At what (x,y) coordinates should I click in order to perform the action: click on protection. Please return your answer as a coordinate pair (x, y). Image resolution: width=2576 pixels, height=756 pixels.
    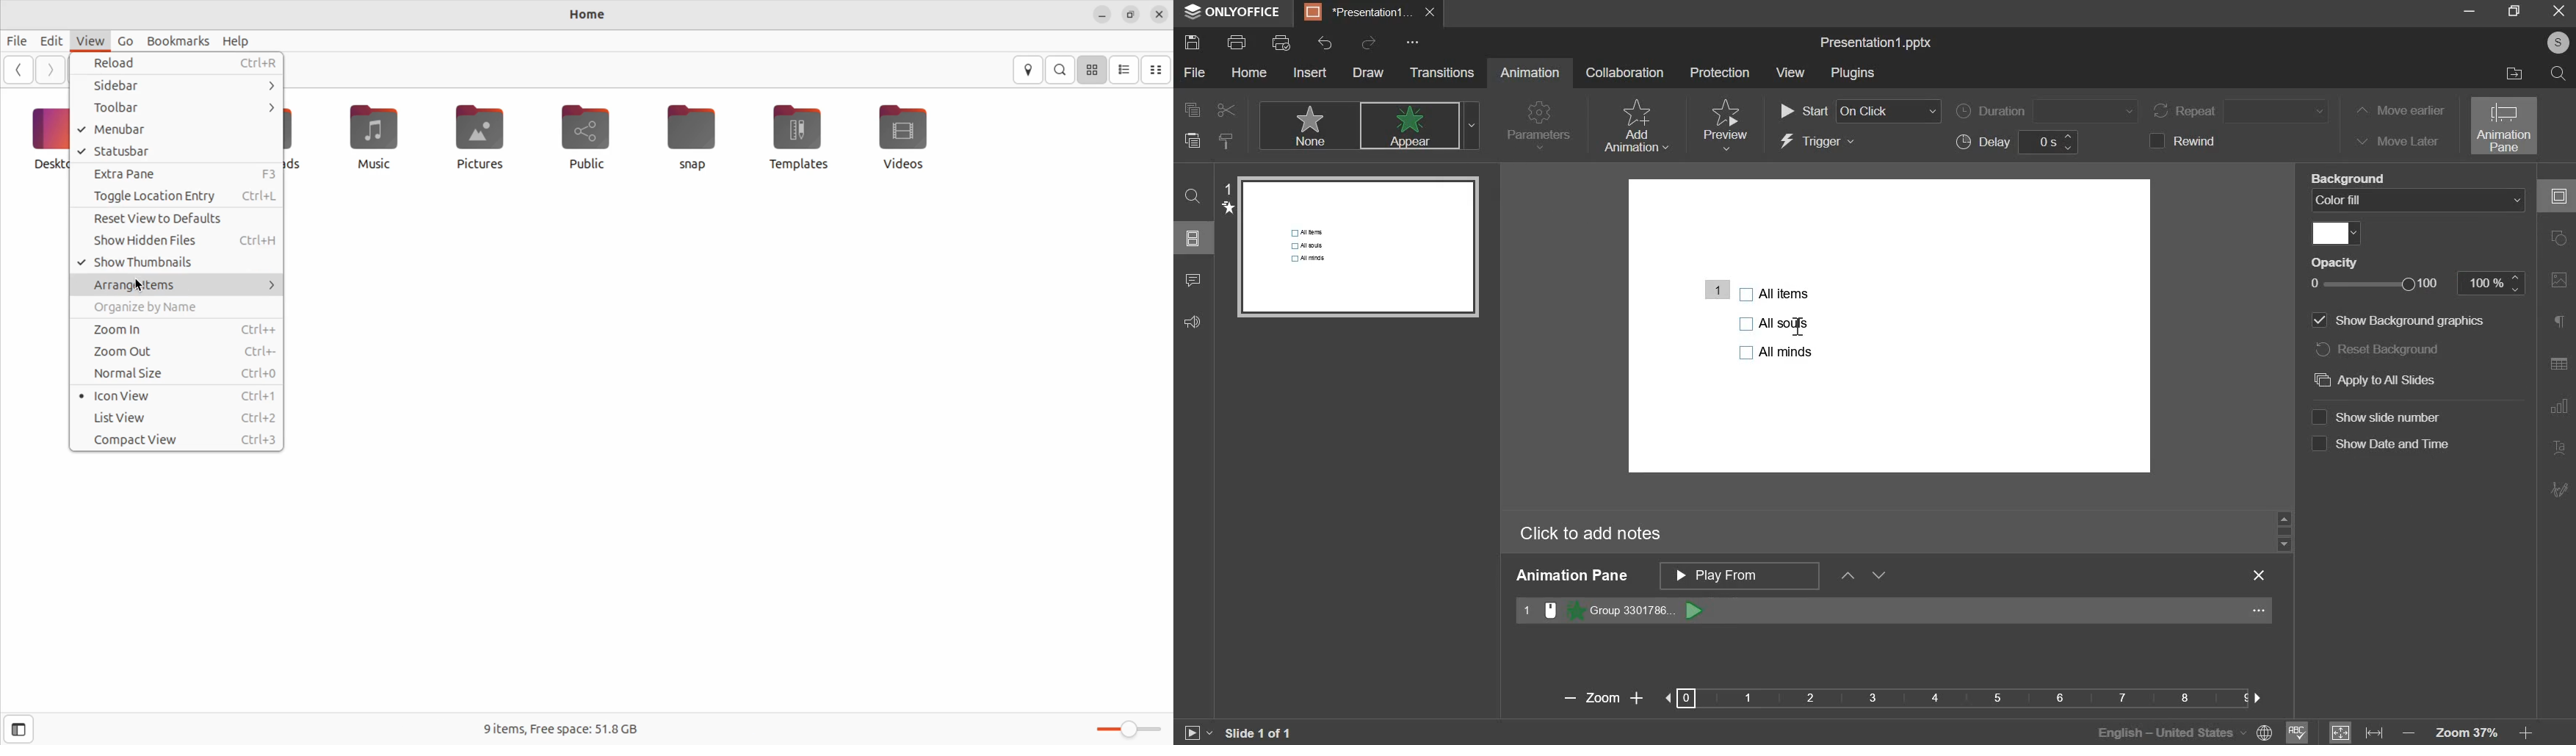
    Looking at the image, I should click on (1718, 72).